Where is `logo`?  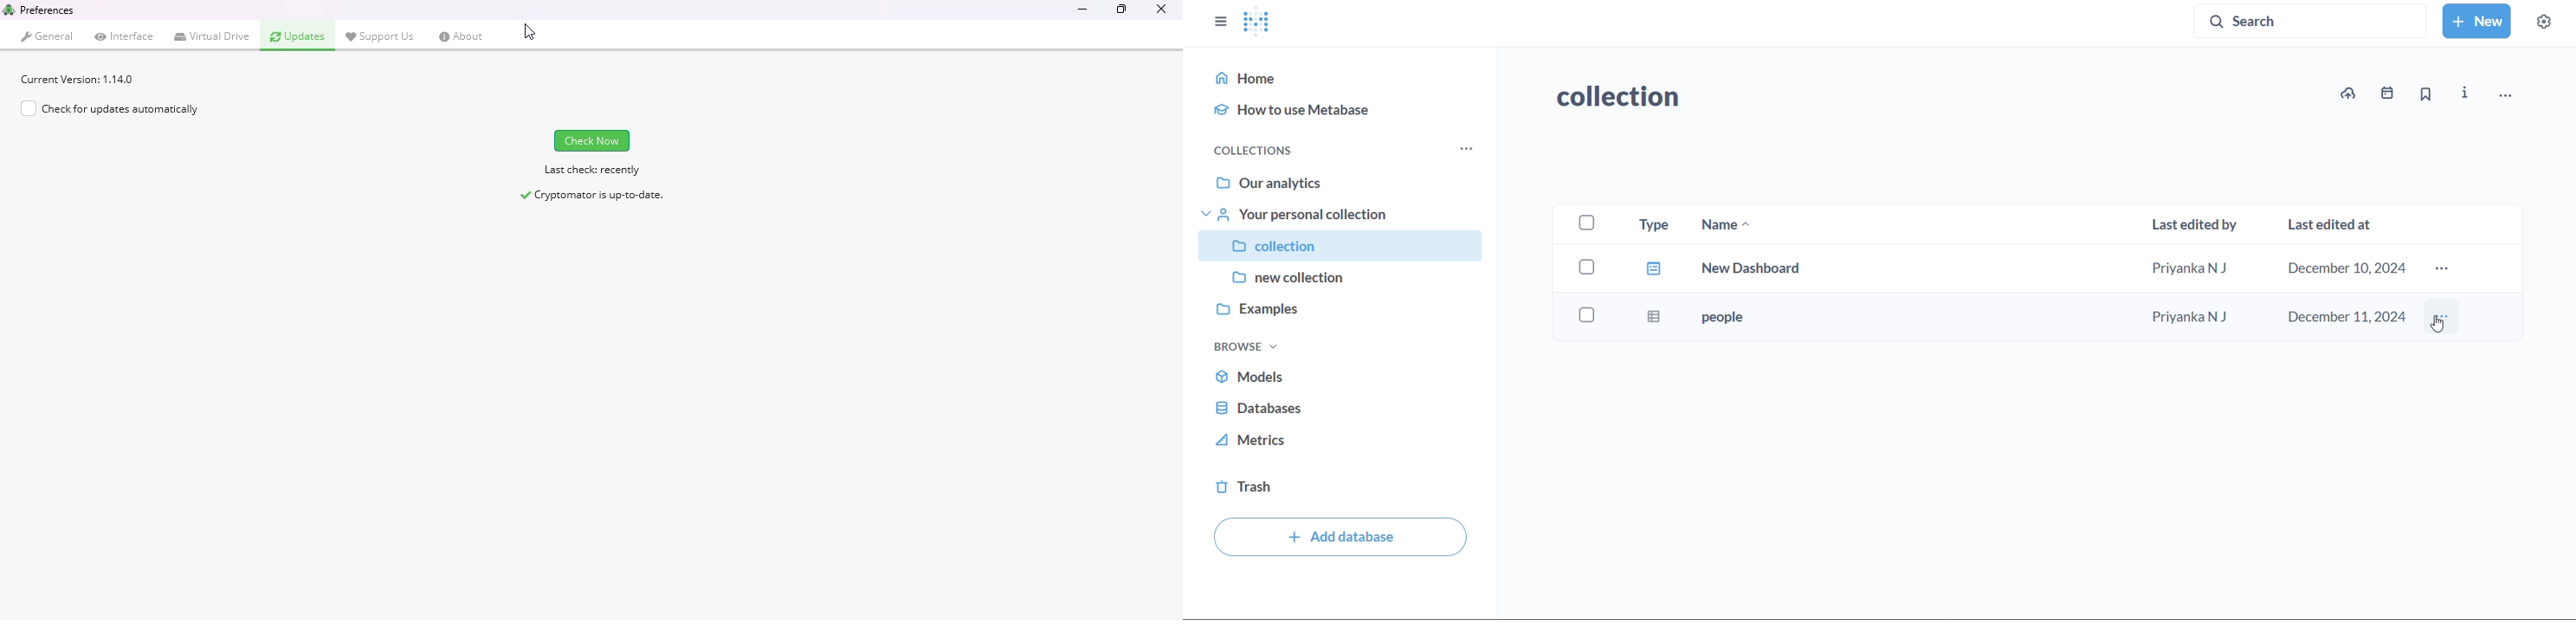
logo is located at coordinates (9, 9).